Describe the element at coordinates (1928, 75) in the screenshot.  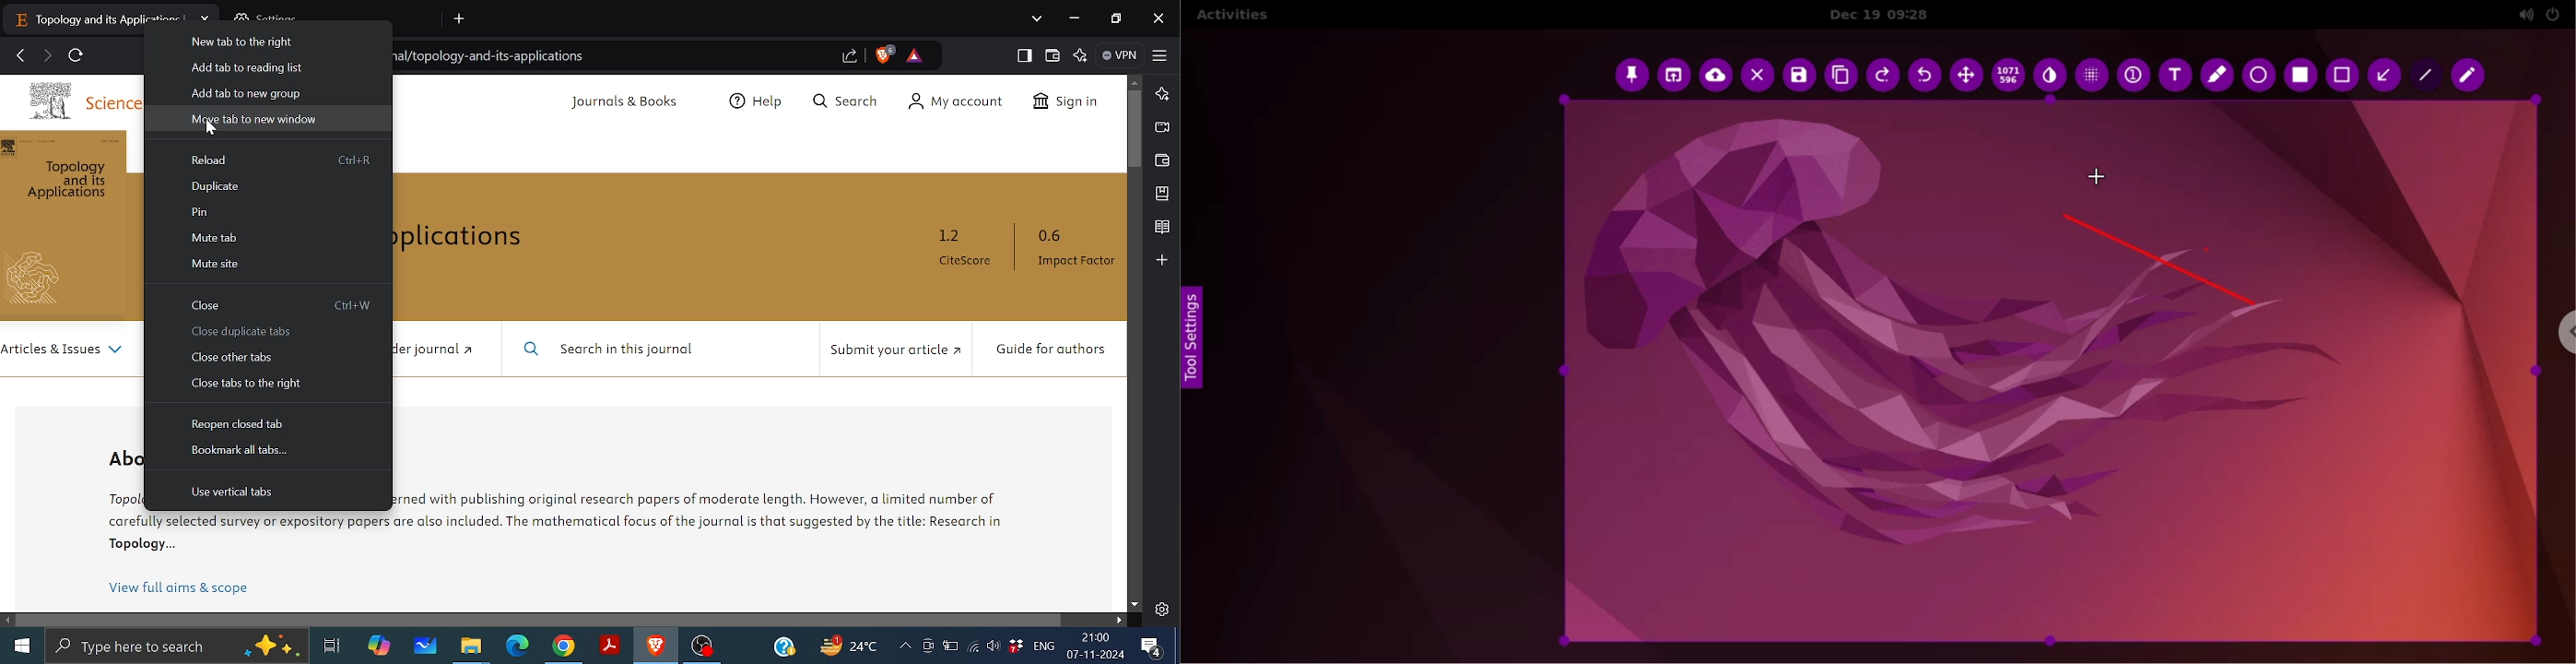
I see `undo` at that location.